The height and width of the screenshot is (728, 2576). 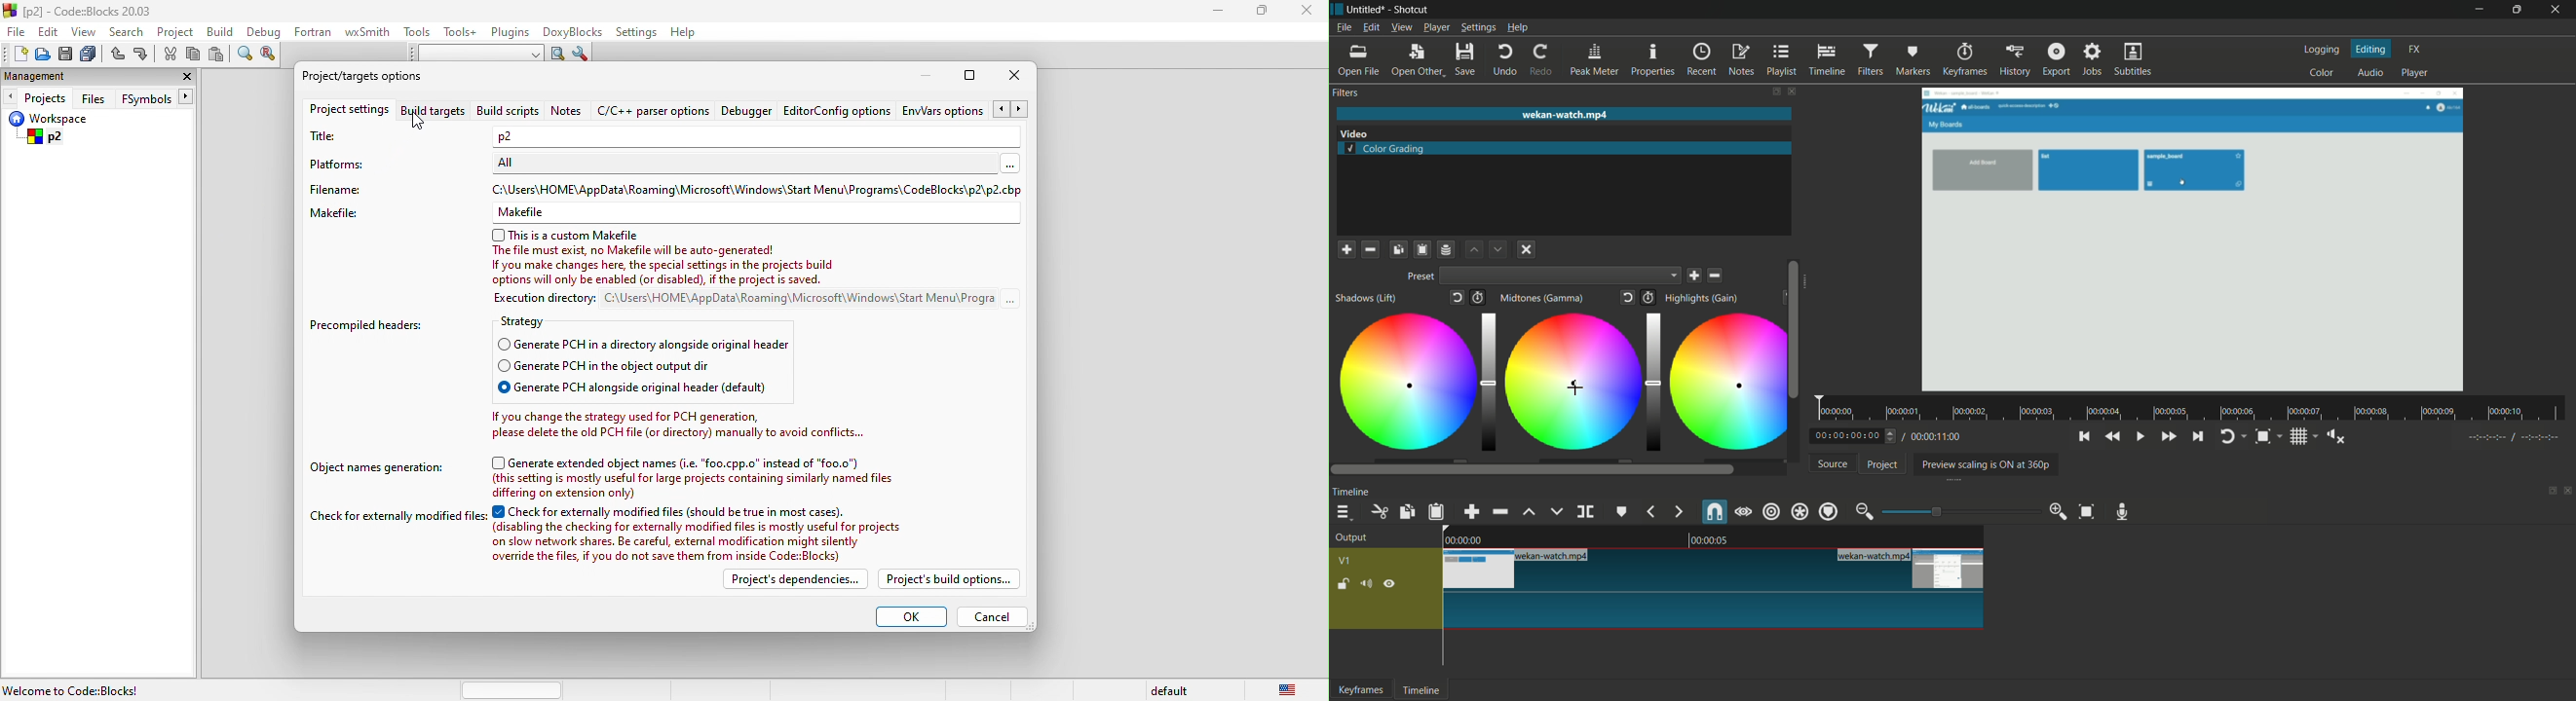 What do you see at coordinates (2123, 512) in the screenshot?
I see `record audio` at bounding box center [2123, 512].